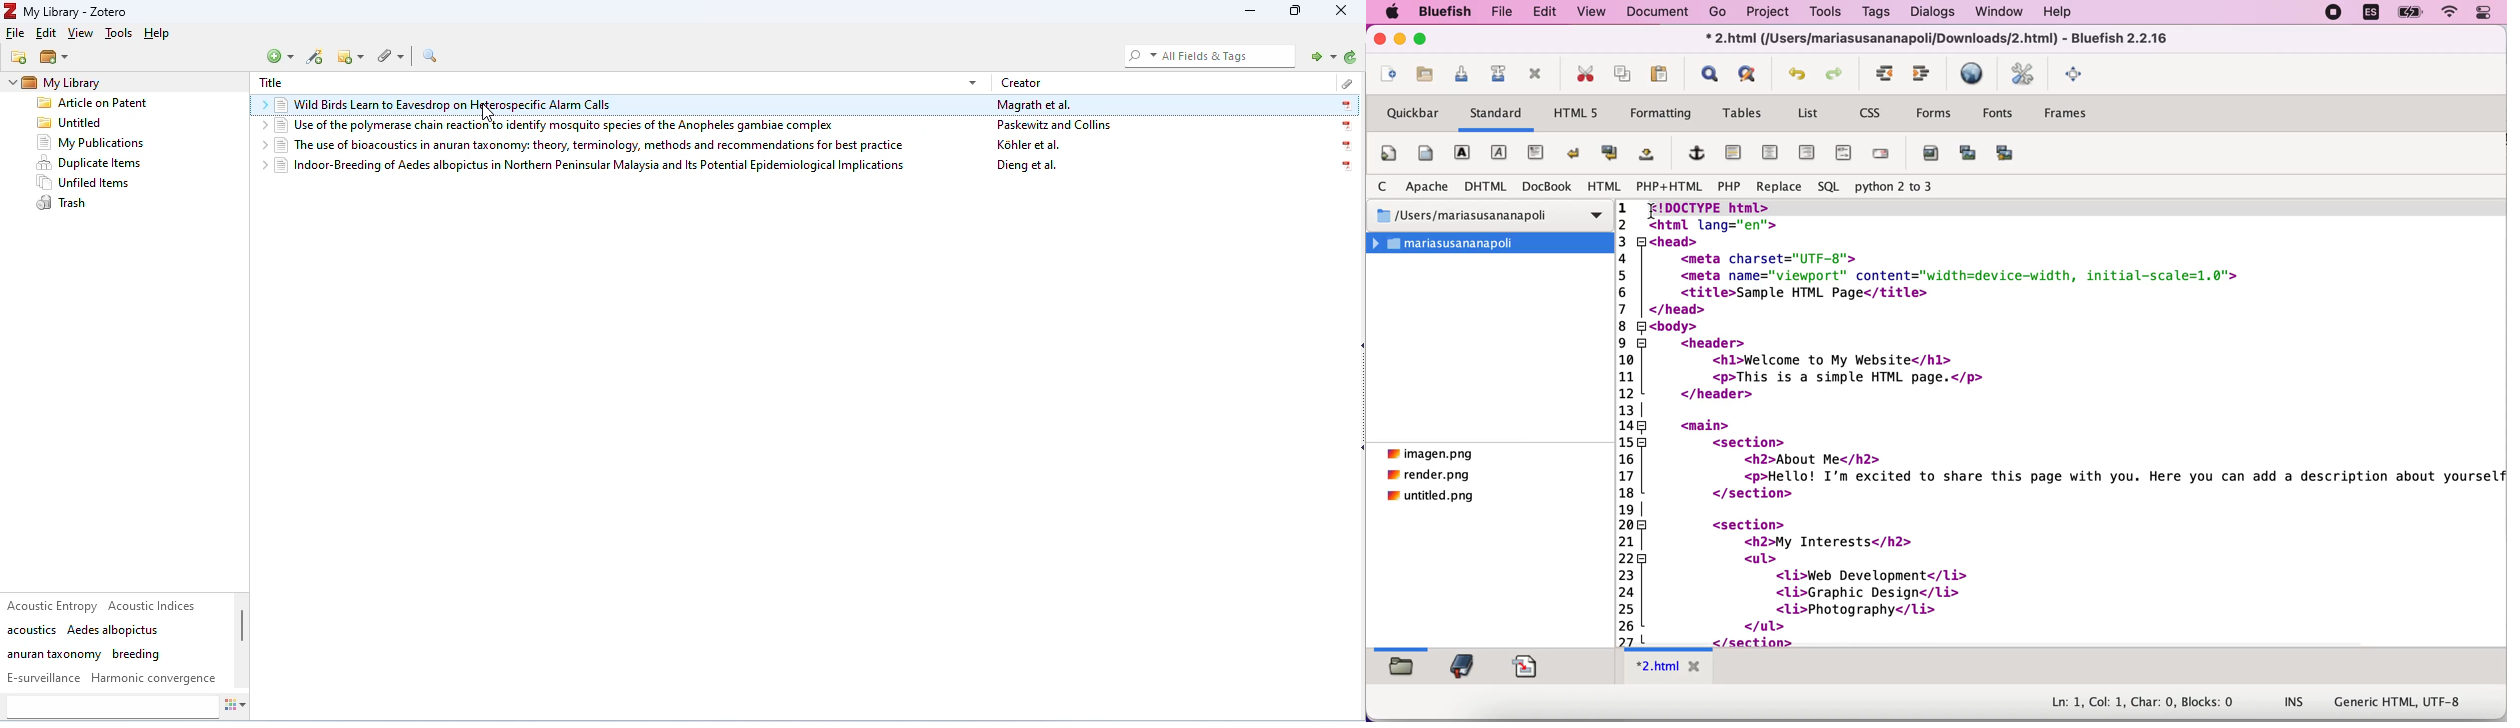 This screenshot has height=728, width=2520. What do you see at coordinates (112, 678) in the screenshot?
I see `E surveniance Harmonic convergence` at bounding box center [112, 678].